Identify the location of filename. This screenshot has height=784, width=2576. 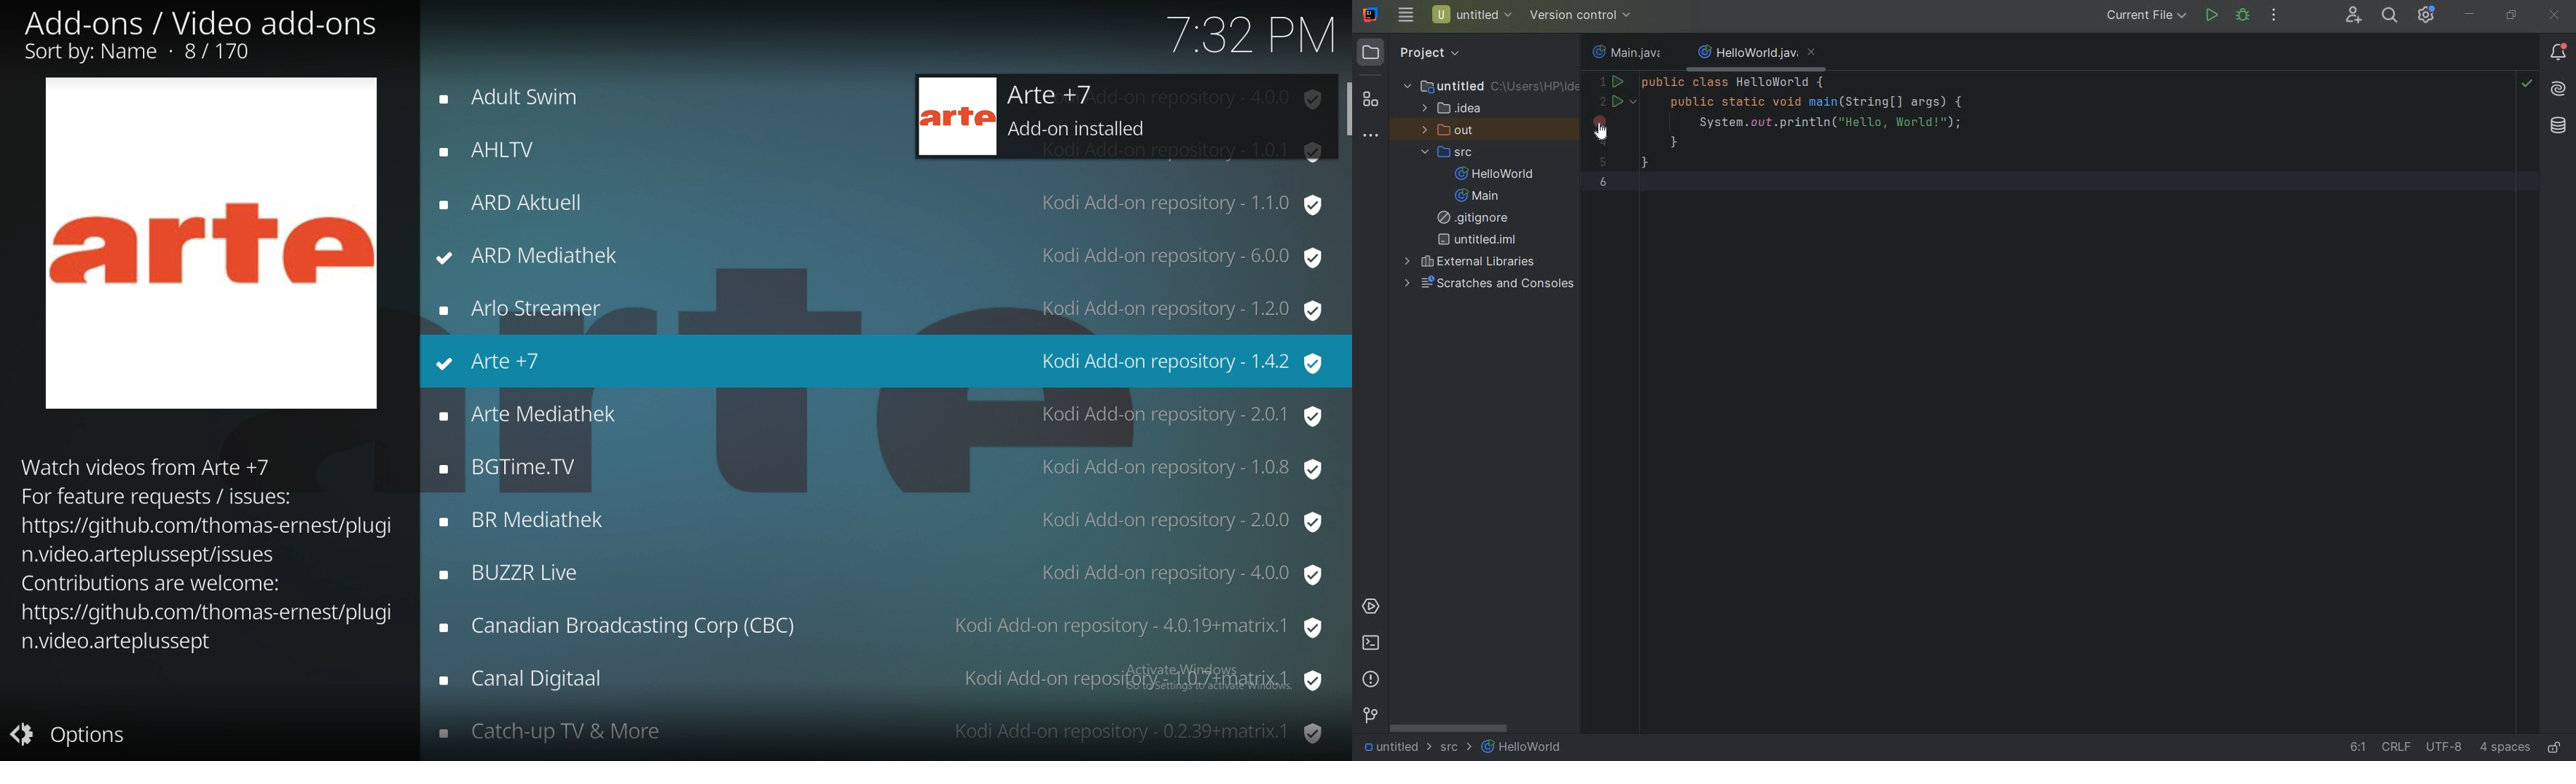
(1756, 55).